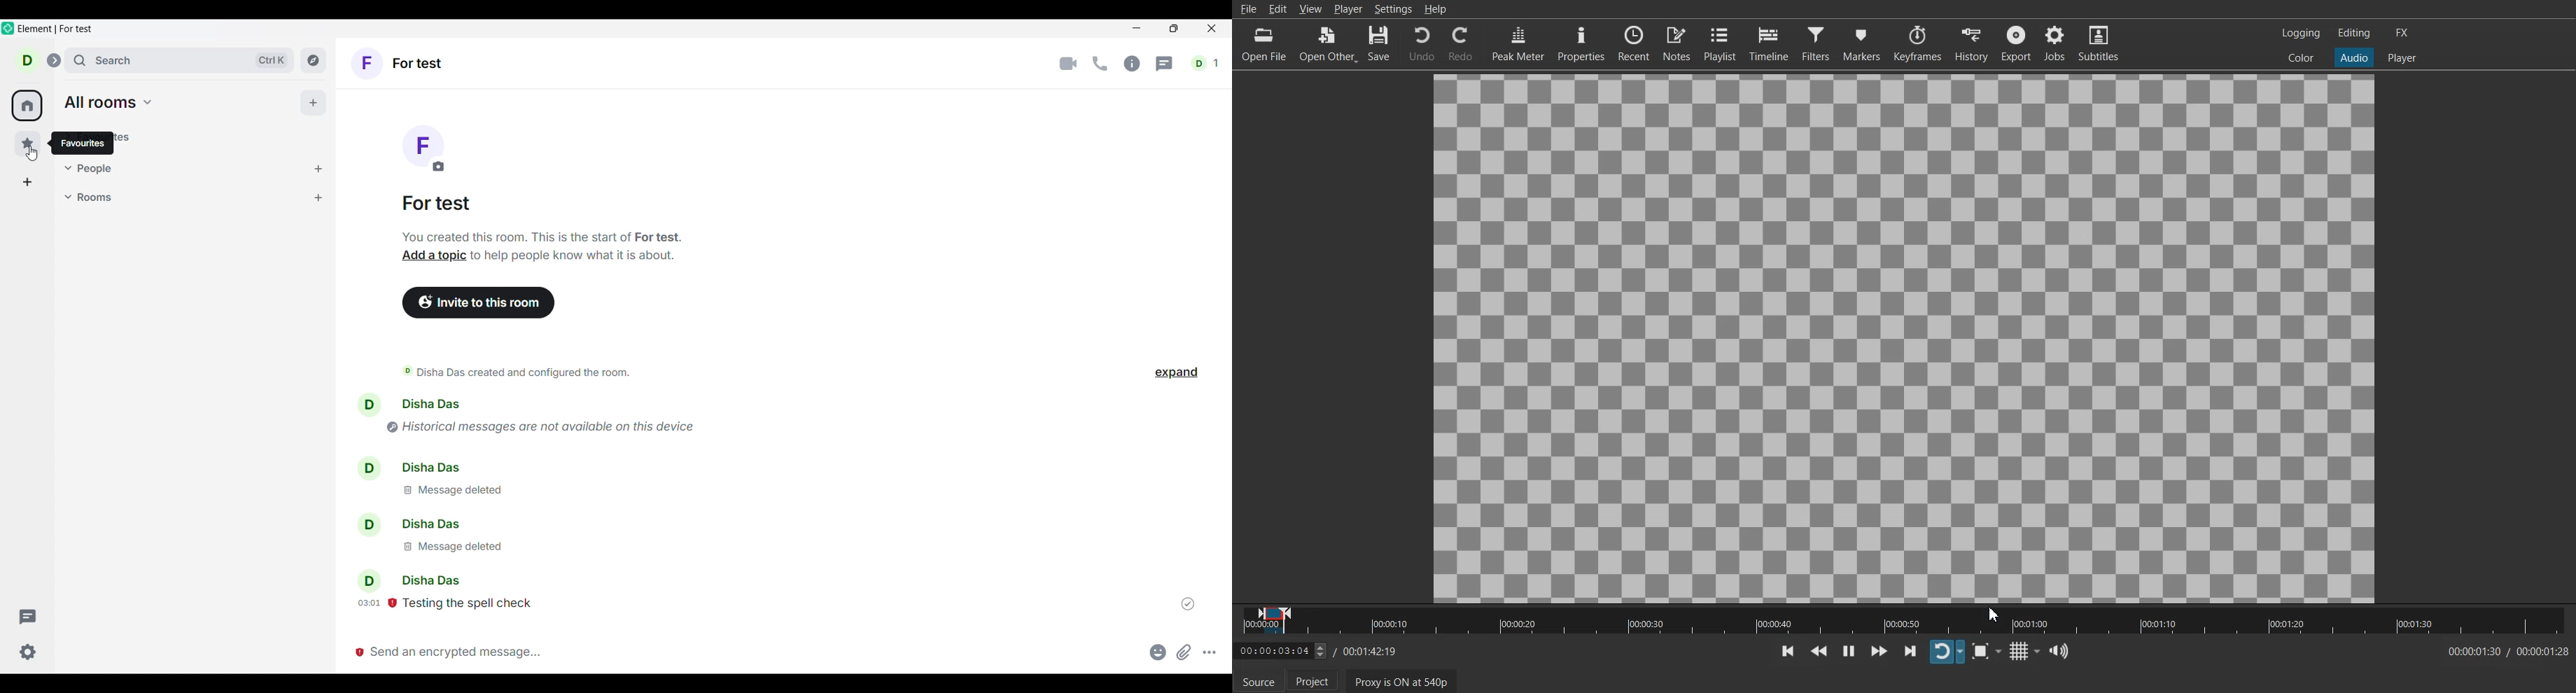 This screenshot has width=2576, height=700. Describe the element at coordinates (367, 607) in the screenshot. I see `message send timing` at that location.